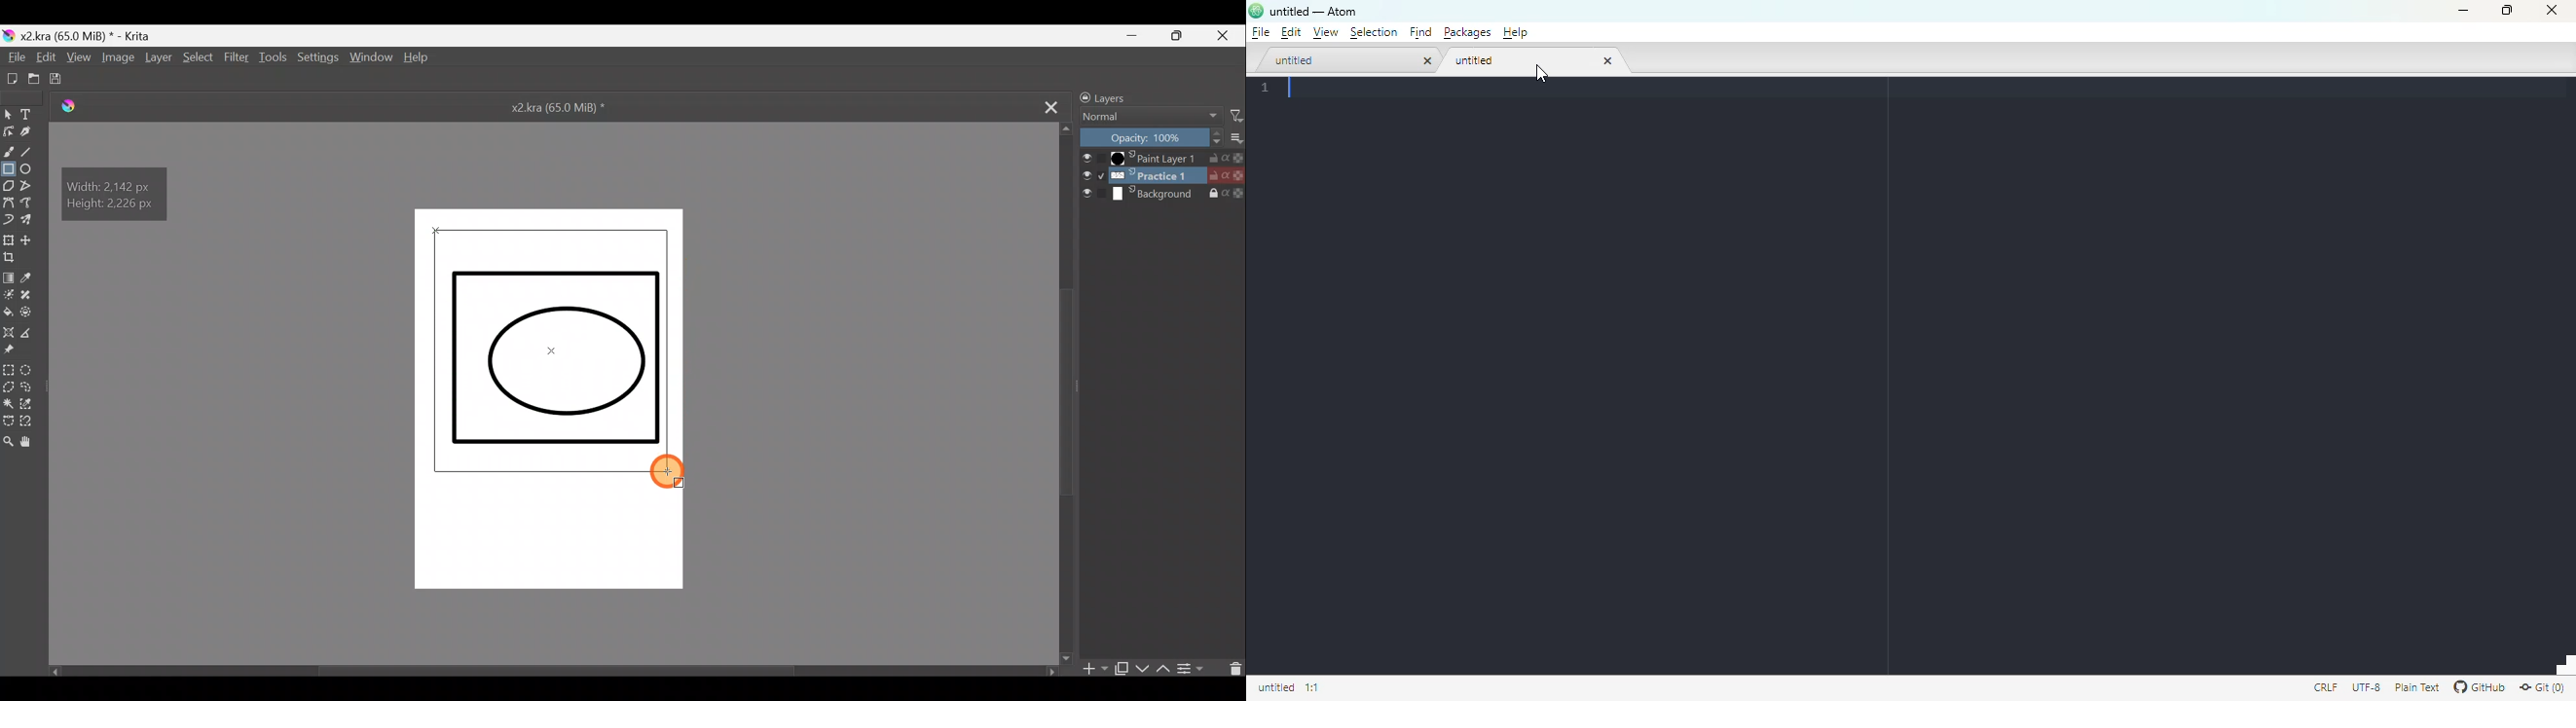 This screenshot has width=2576, height=728. I want to click on Layers, so click(1128, 95).